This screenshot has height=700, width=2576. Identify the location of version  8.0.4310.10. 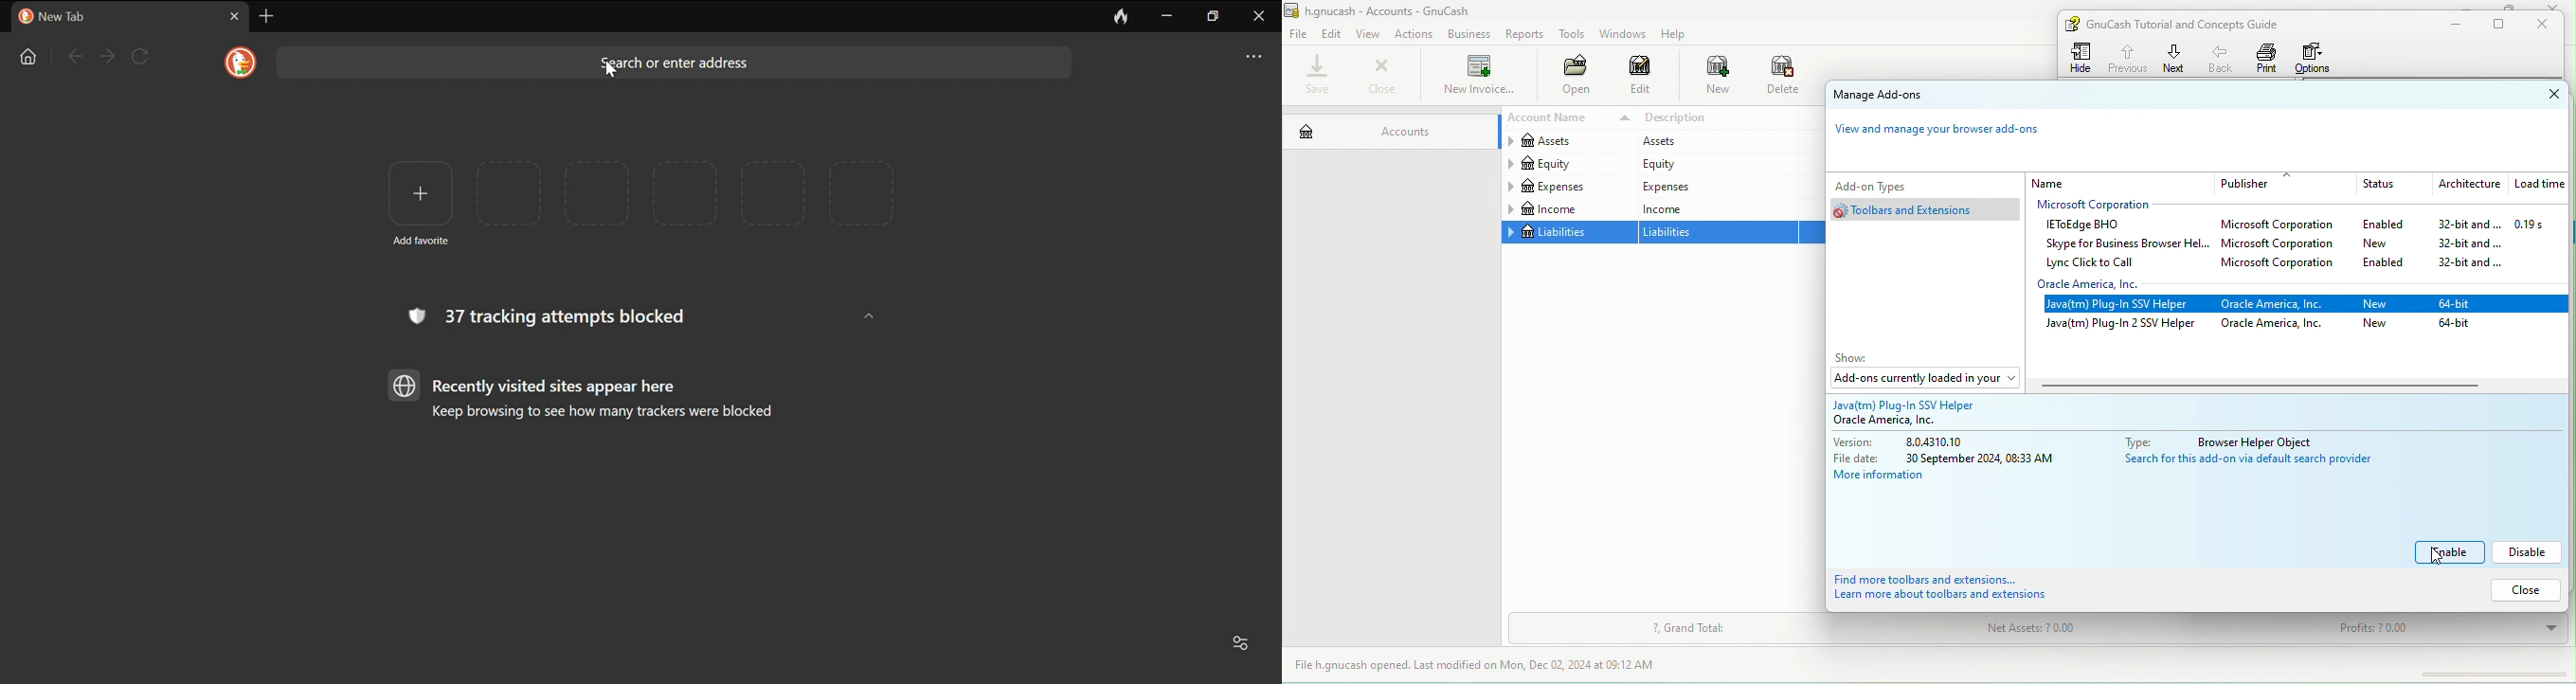
(1919, 442).